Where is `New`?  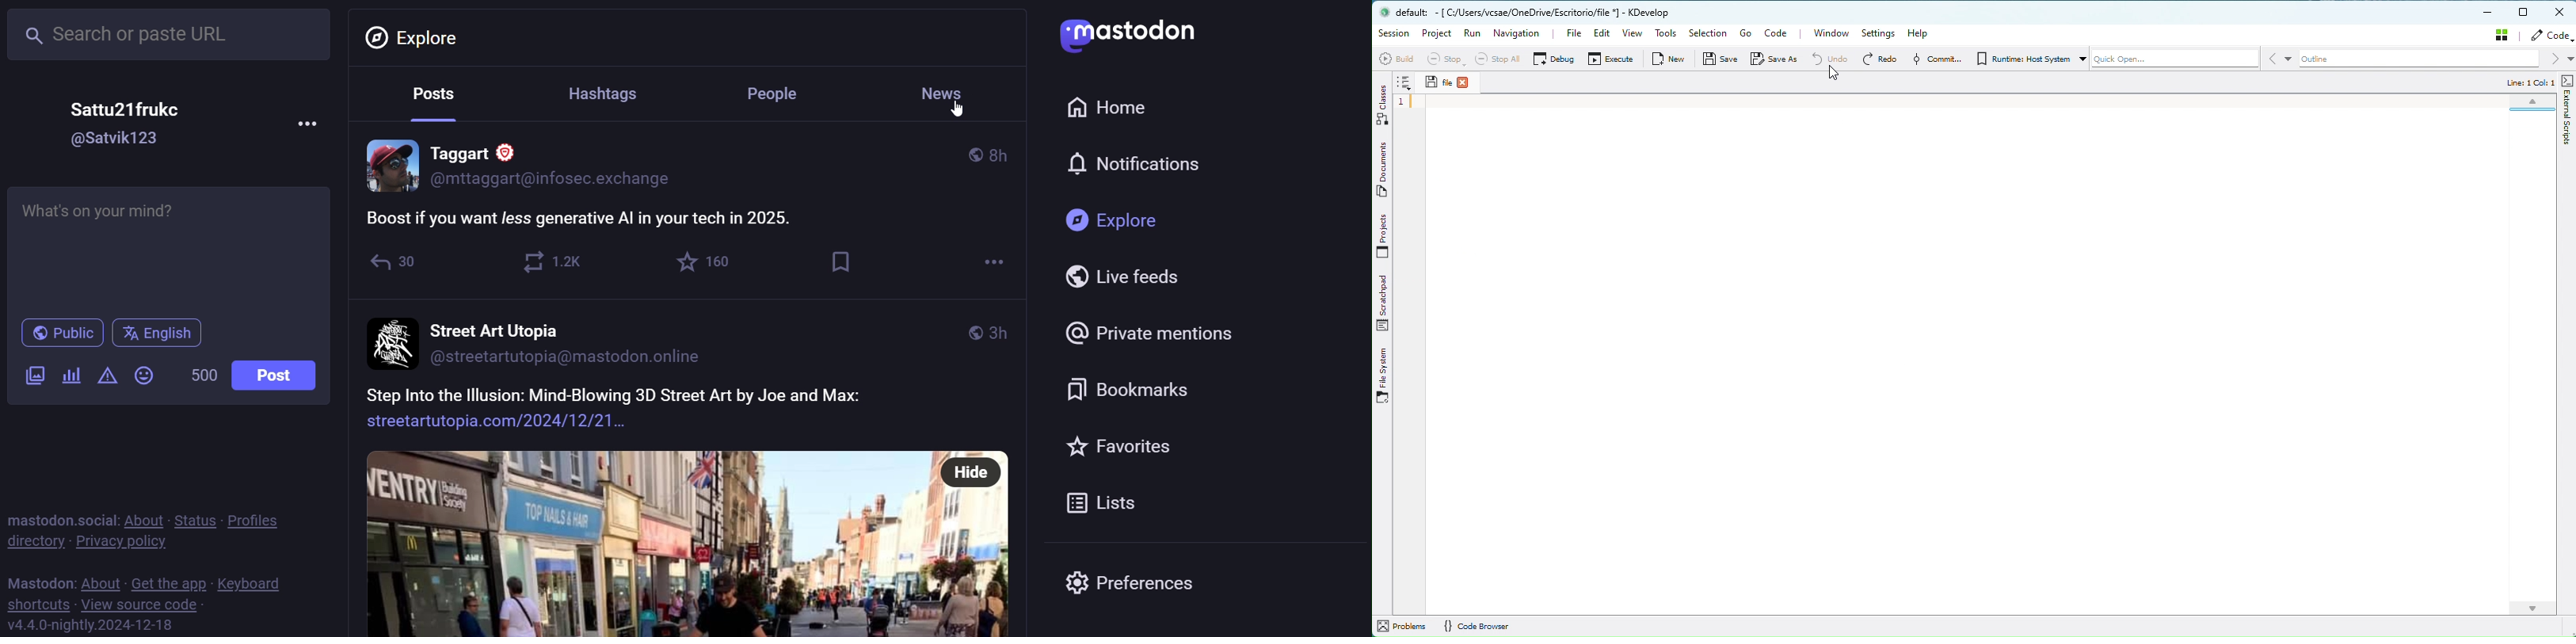 New is located at coordinates (1673, 62).